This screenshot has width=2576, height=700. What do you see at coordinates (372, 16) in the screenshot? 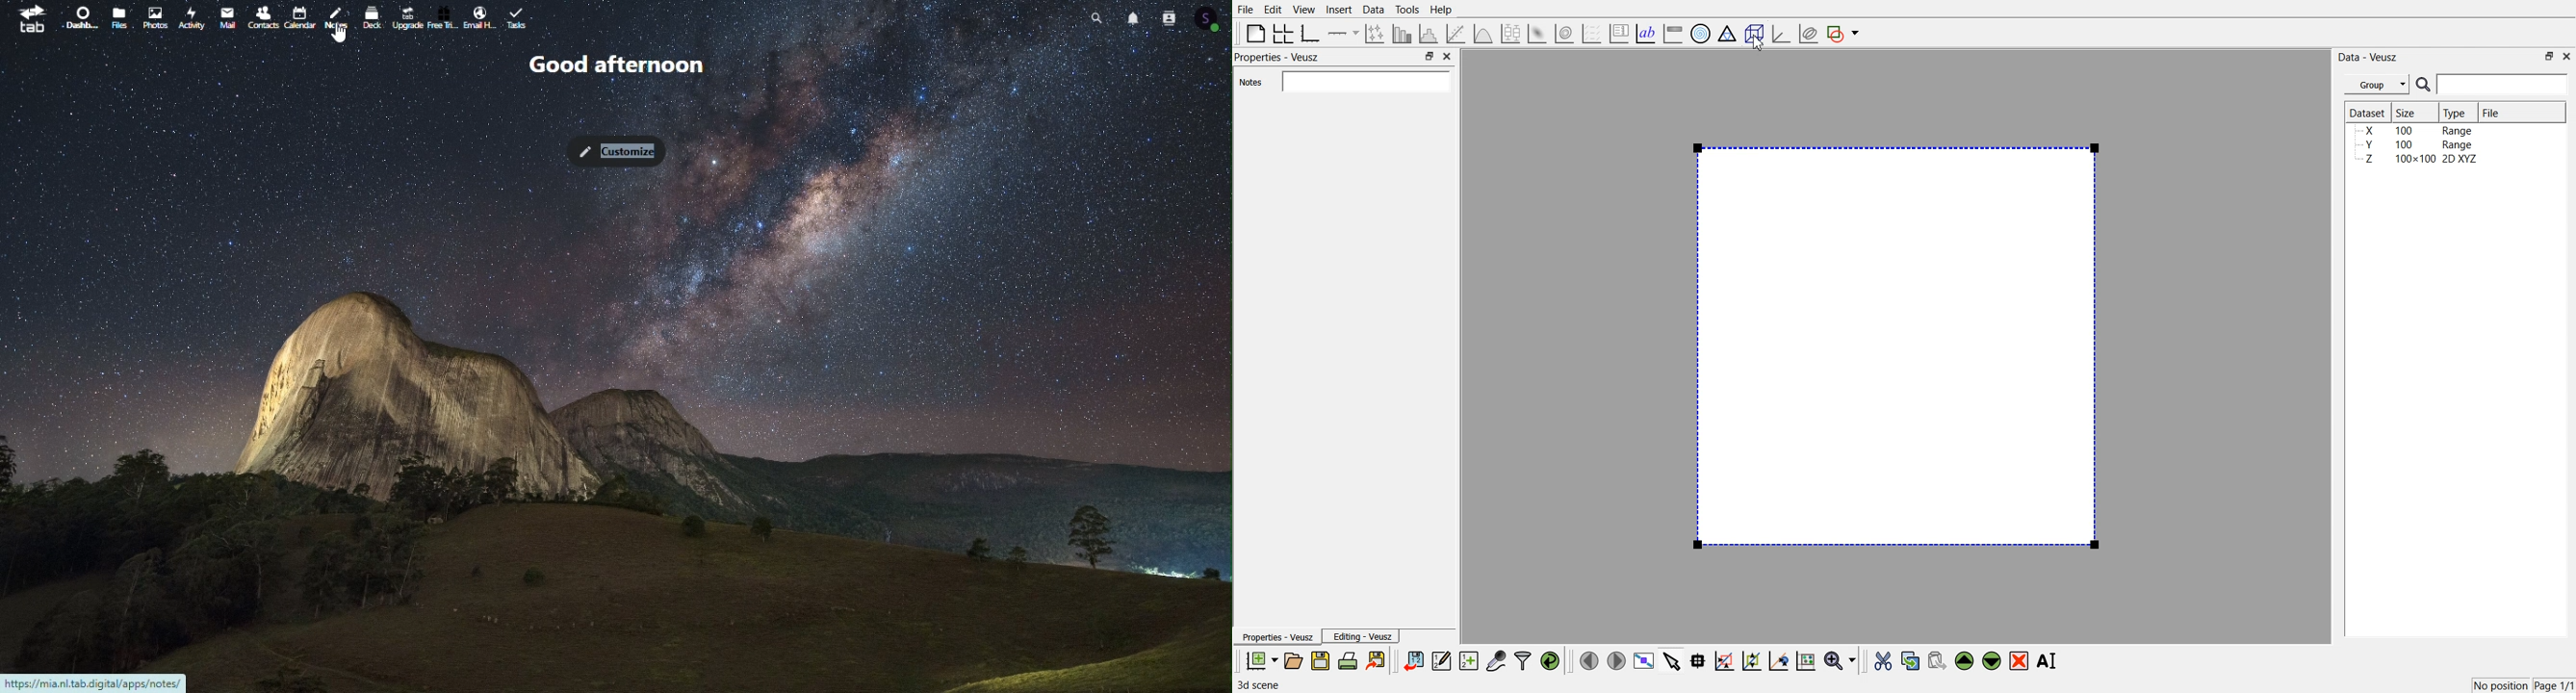
I see `deck` at bounding box center [372, 16].